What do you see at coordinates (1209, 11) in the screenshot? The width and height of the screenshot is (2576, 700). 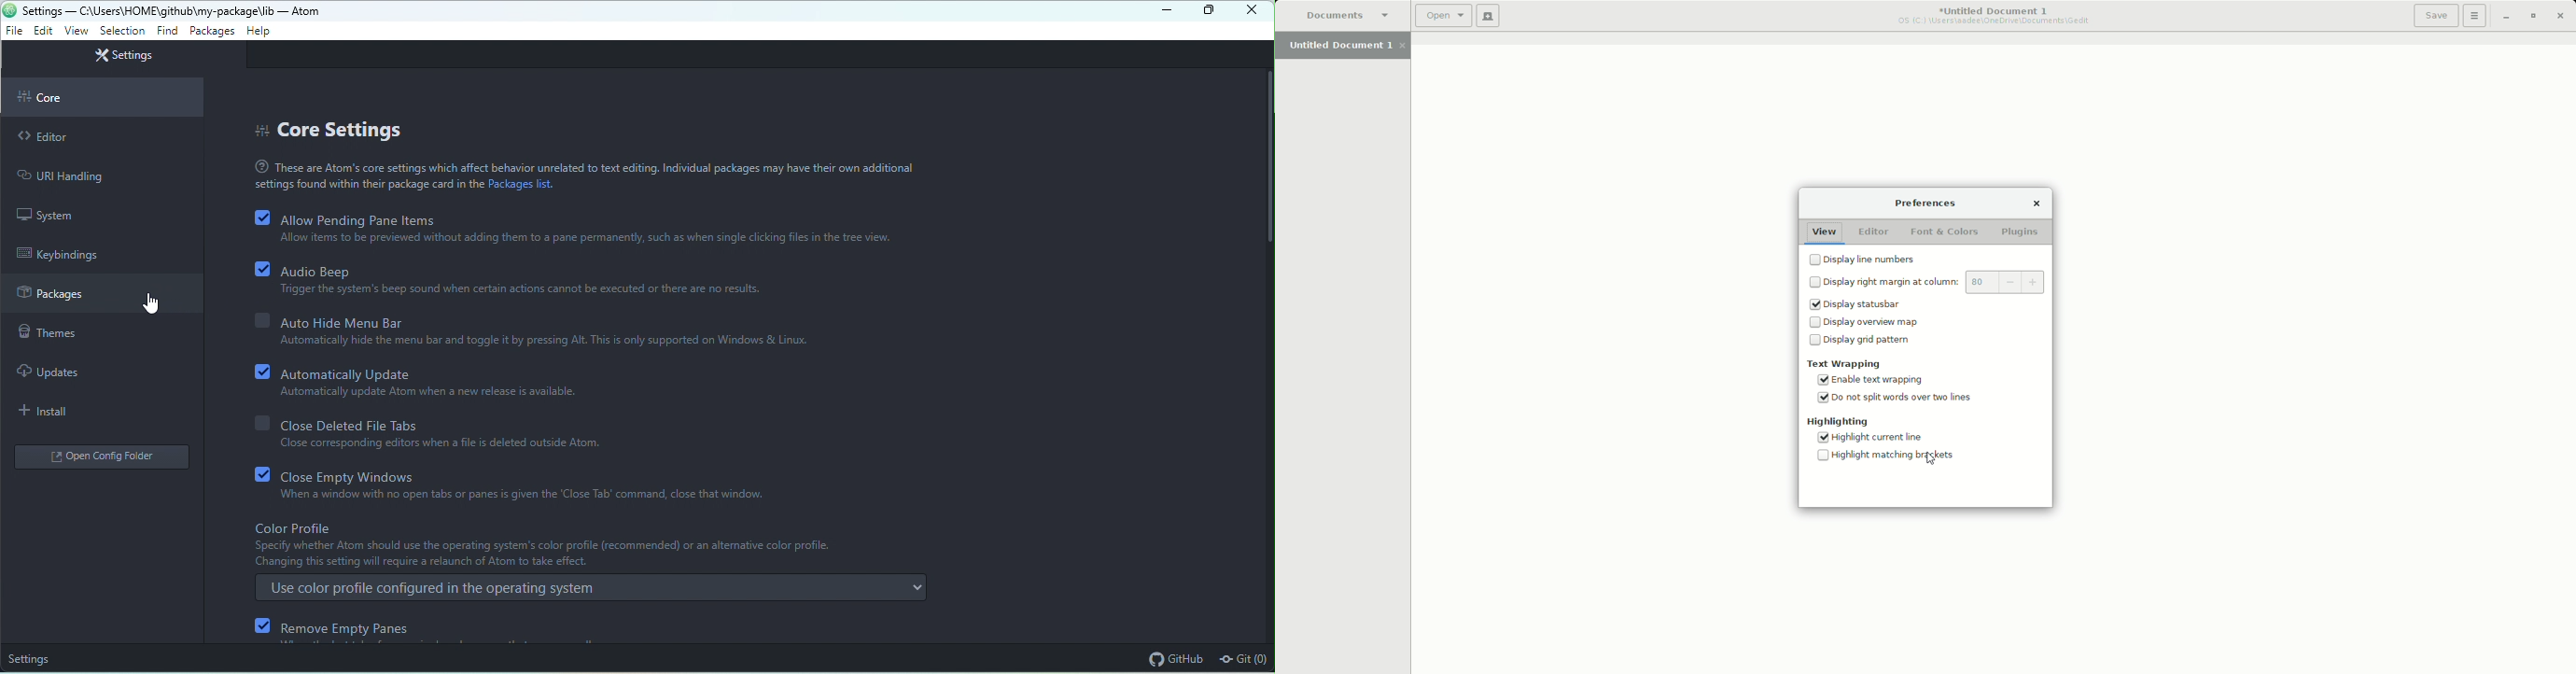 I see `maximize` at bounding box center [1209, 11].